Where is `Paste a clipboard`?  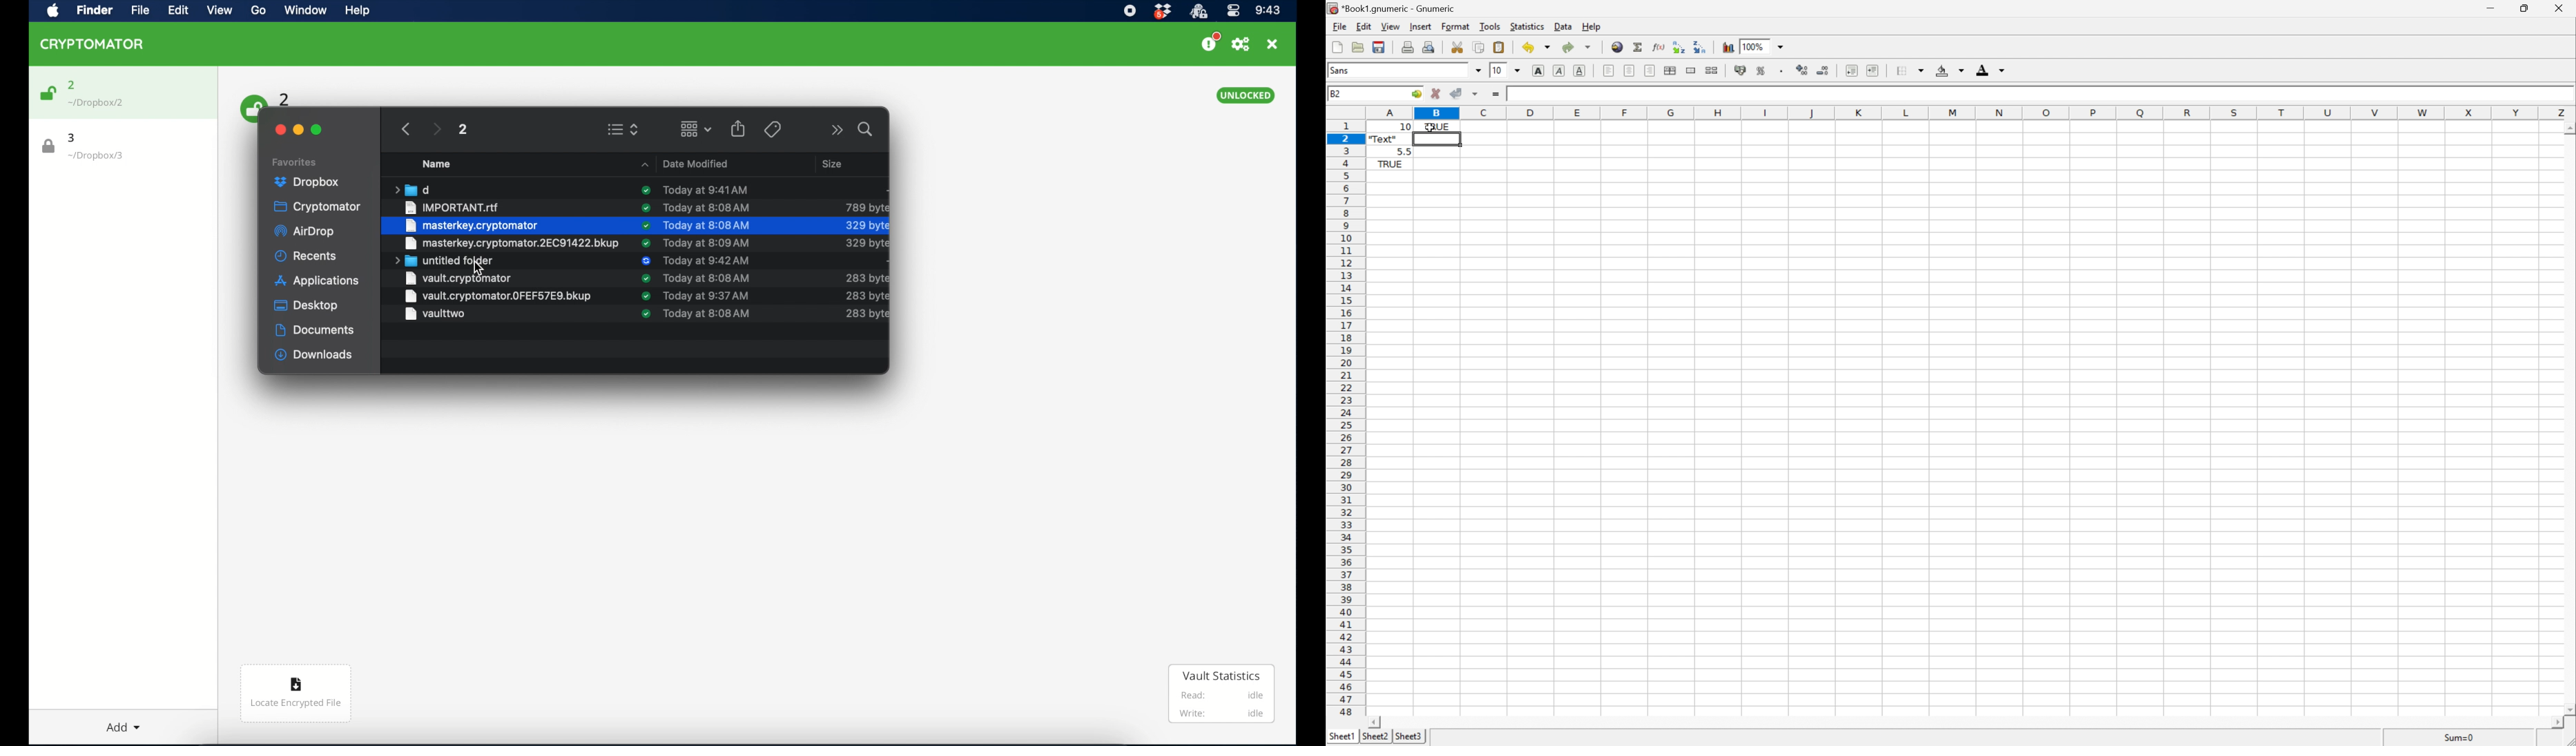 Paste a clipboard is located at coordinates (1499, 46).